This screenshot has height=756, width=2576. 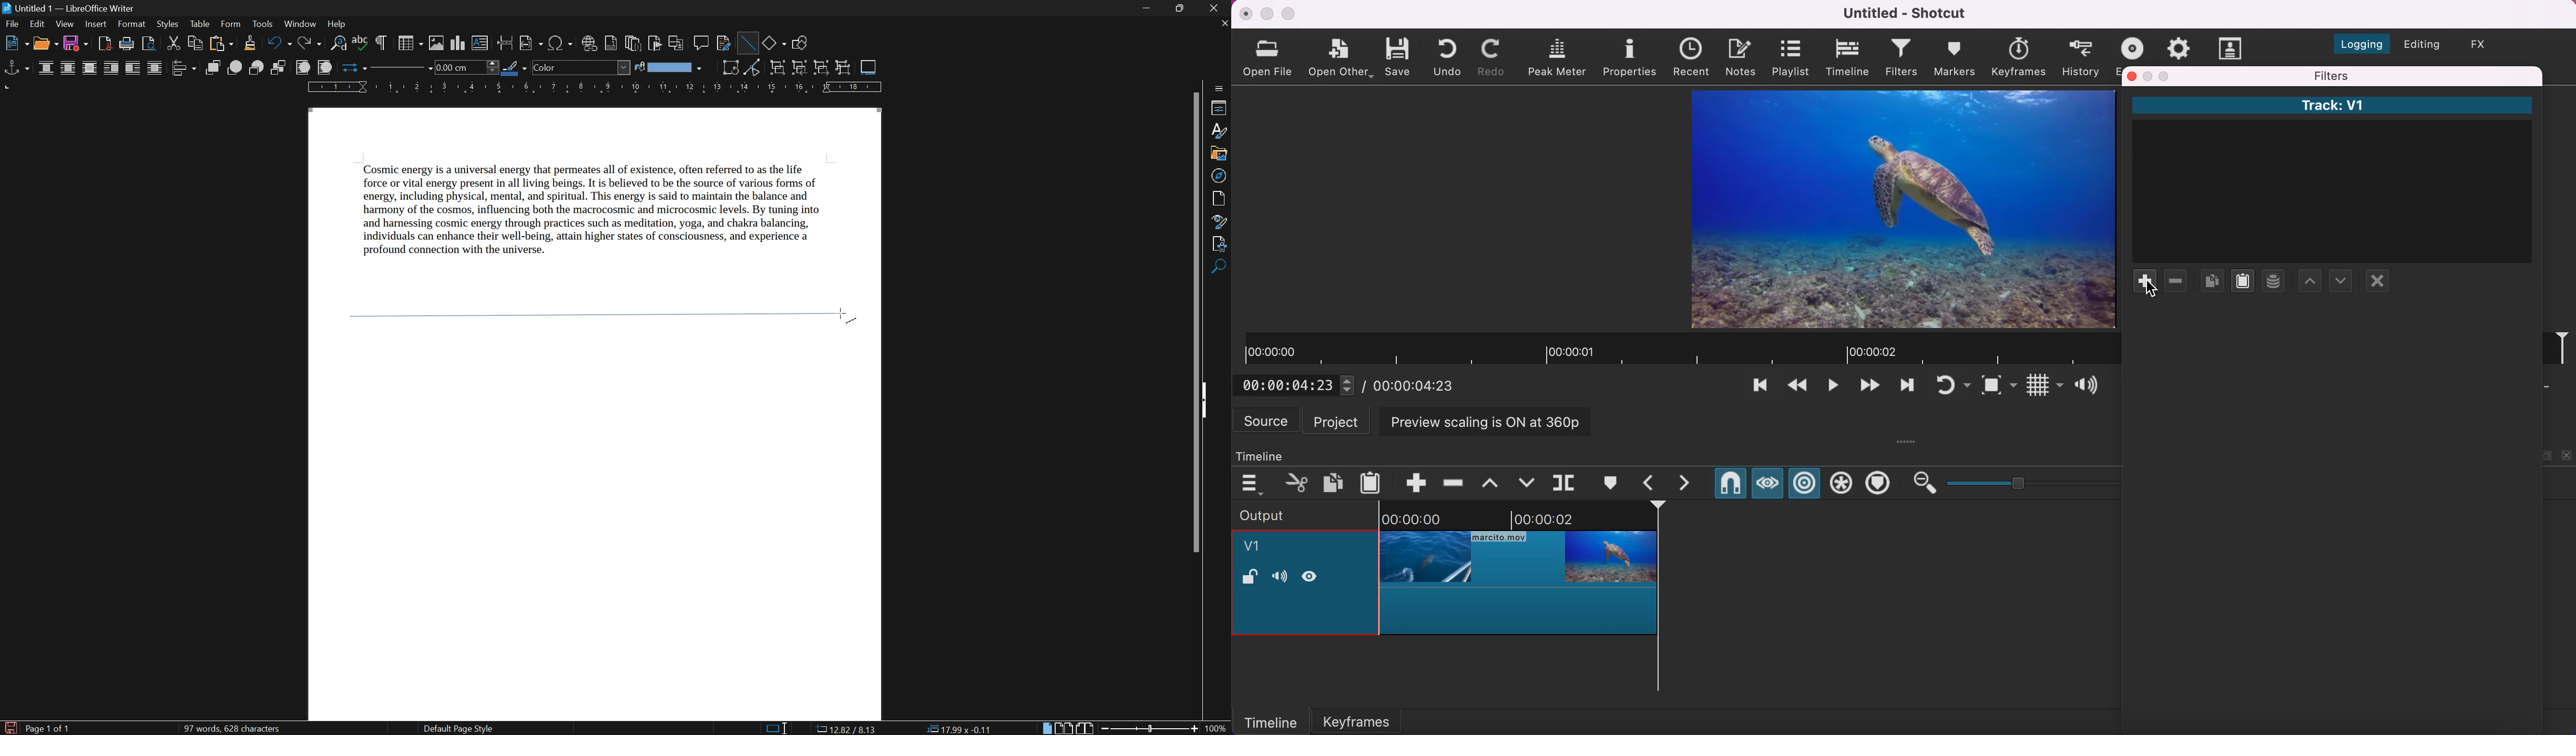 What do you see at coordinates (1833, 389) in the screenshot?
I see `toggle play or pause` at bounding box center [1833, 389].